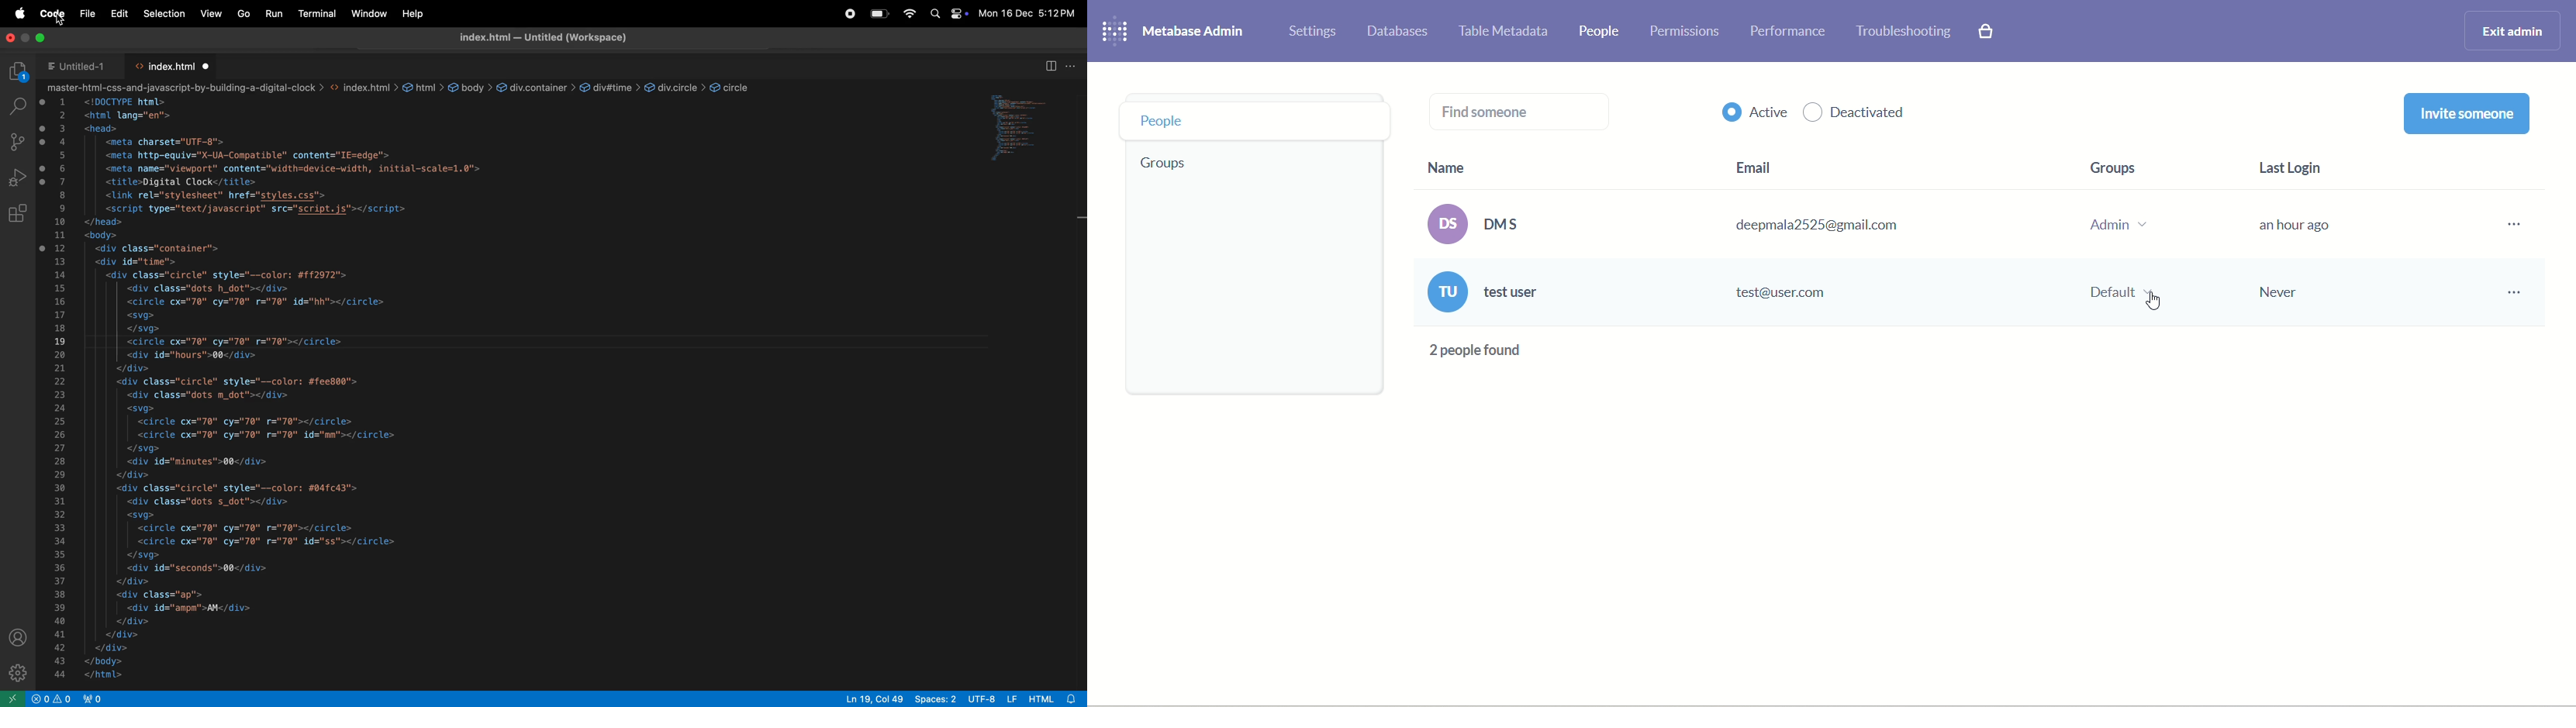 The height and width of the screenshot is (728, 2576). I want to click on apple widgets, so click(946, 13).